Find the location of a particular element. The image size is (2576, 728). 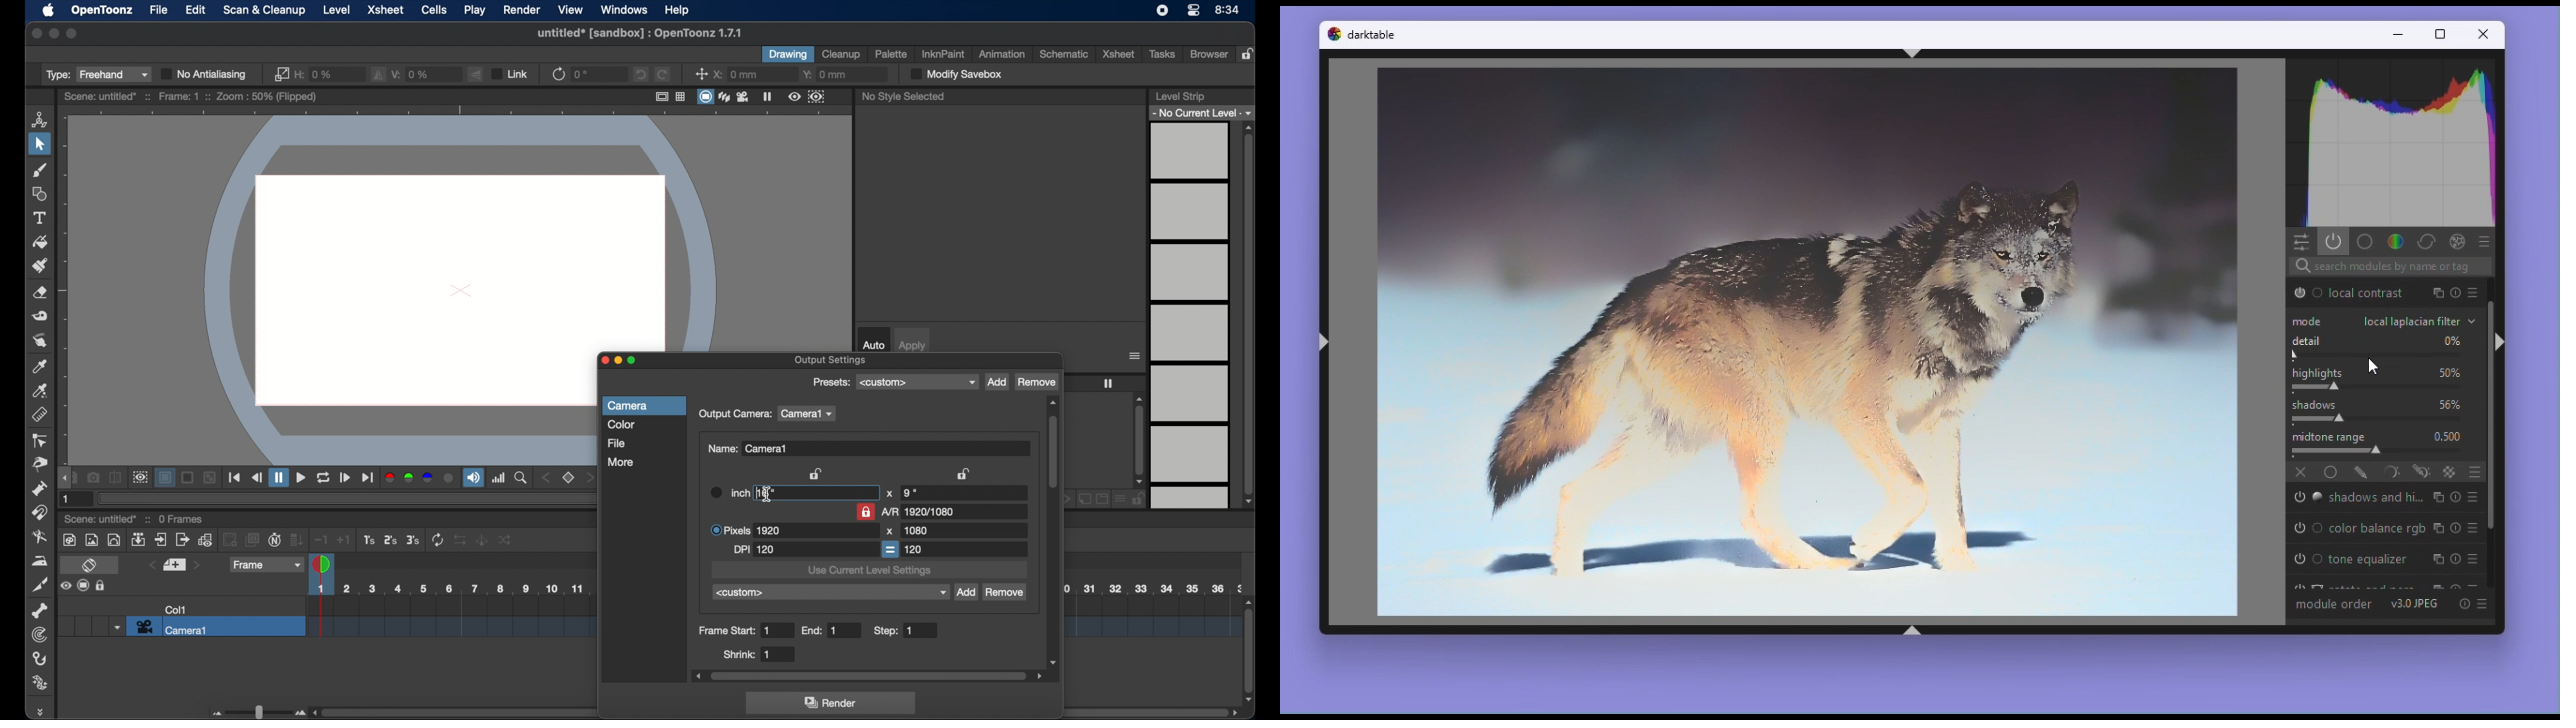

freeze is located at coordinates (767, 96).